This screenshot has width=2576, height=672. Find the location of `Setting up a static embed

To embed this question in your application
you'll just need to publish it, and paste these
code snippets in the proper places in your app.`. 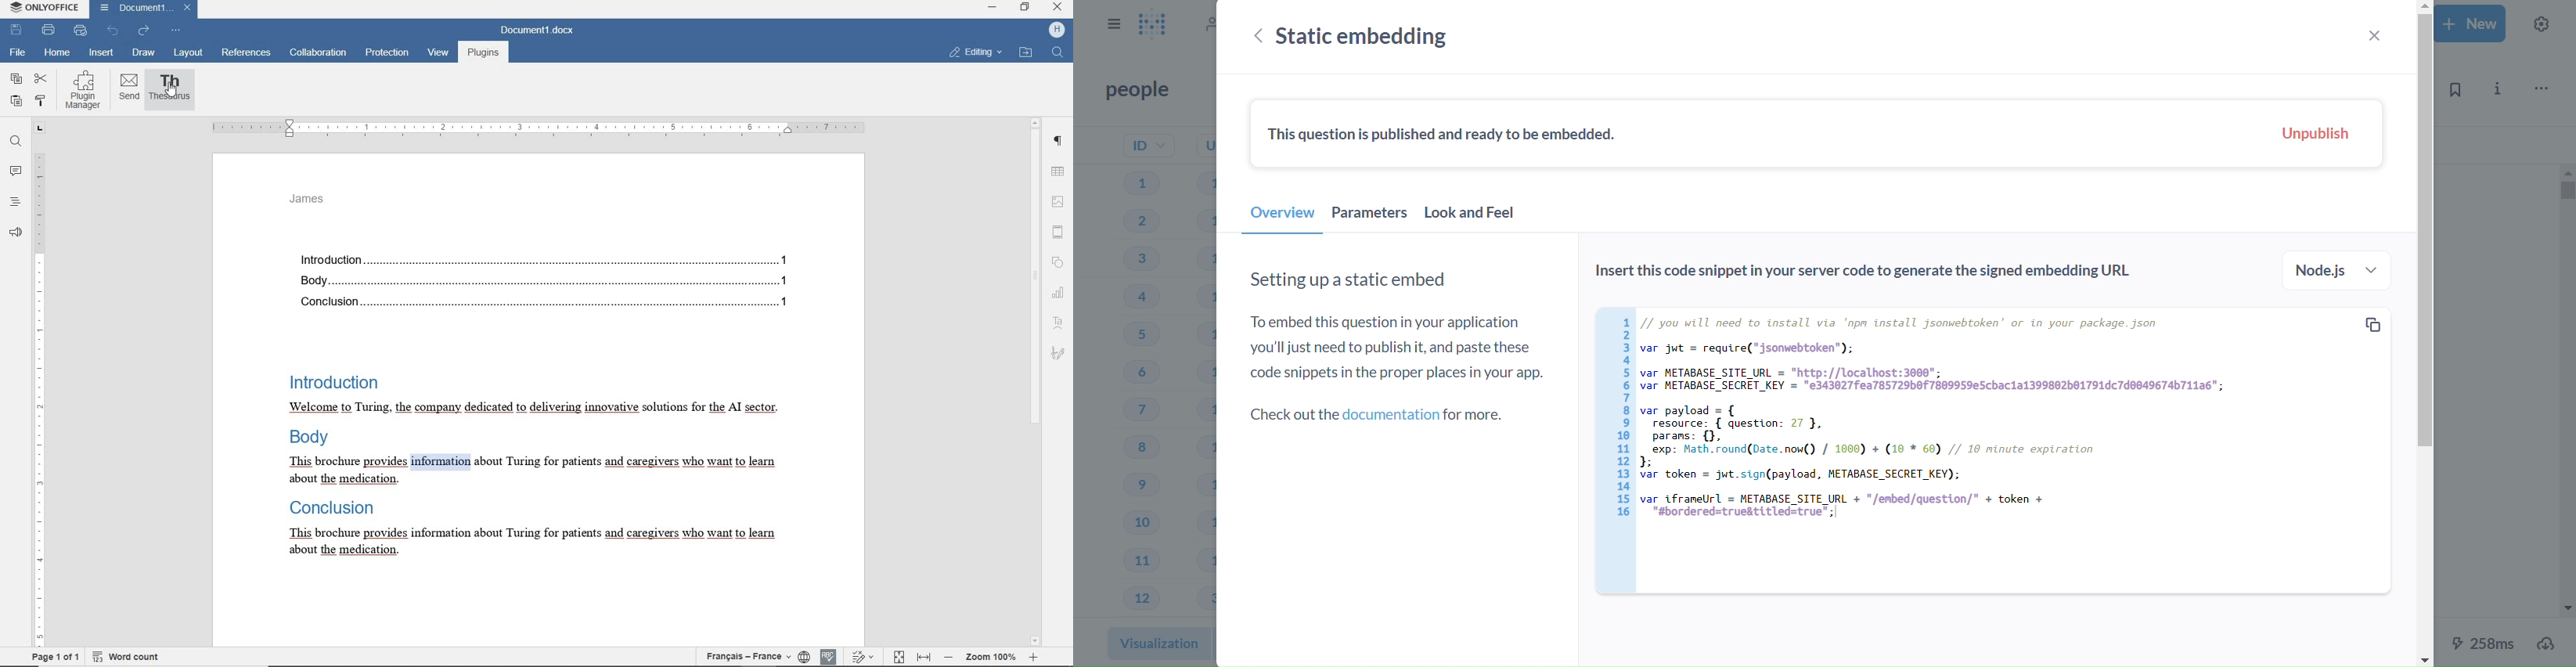

Setting up a static embed

To embed this question in your application
you'll just need to publish it, and paste these
code snippets in the proper places in your app. is located at coordinates (1398, 325).